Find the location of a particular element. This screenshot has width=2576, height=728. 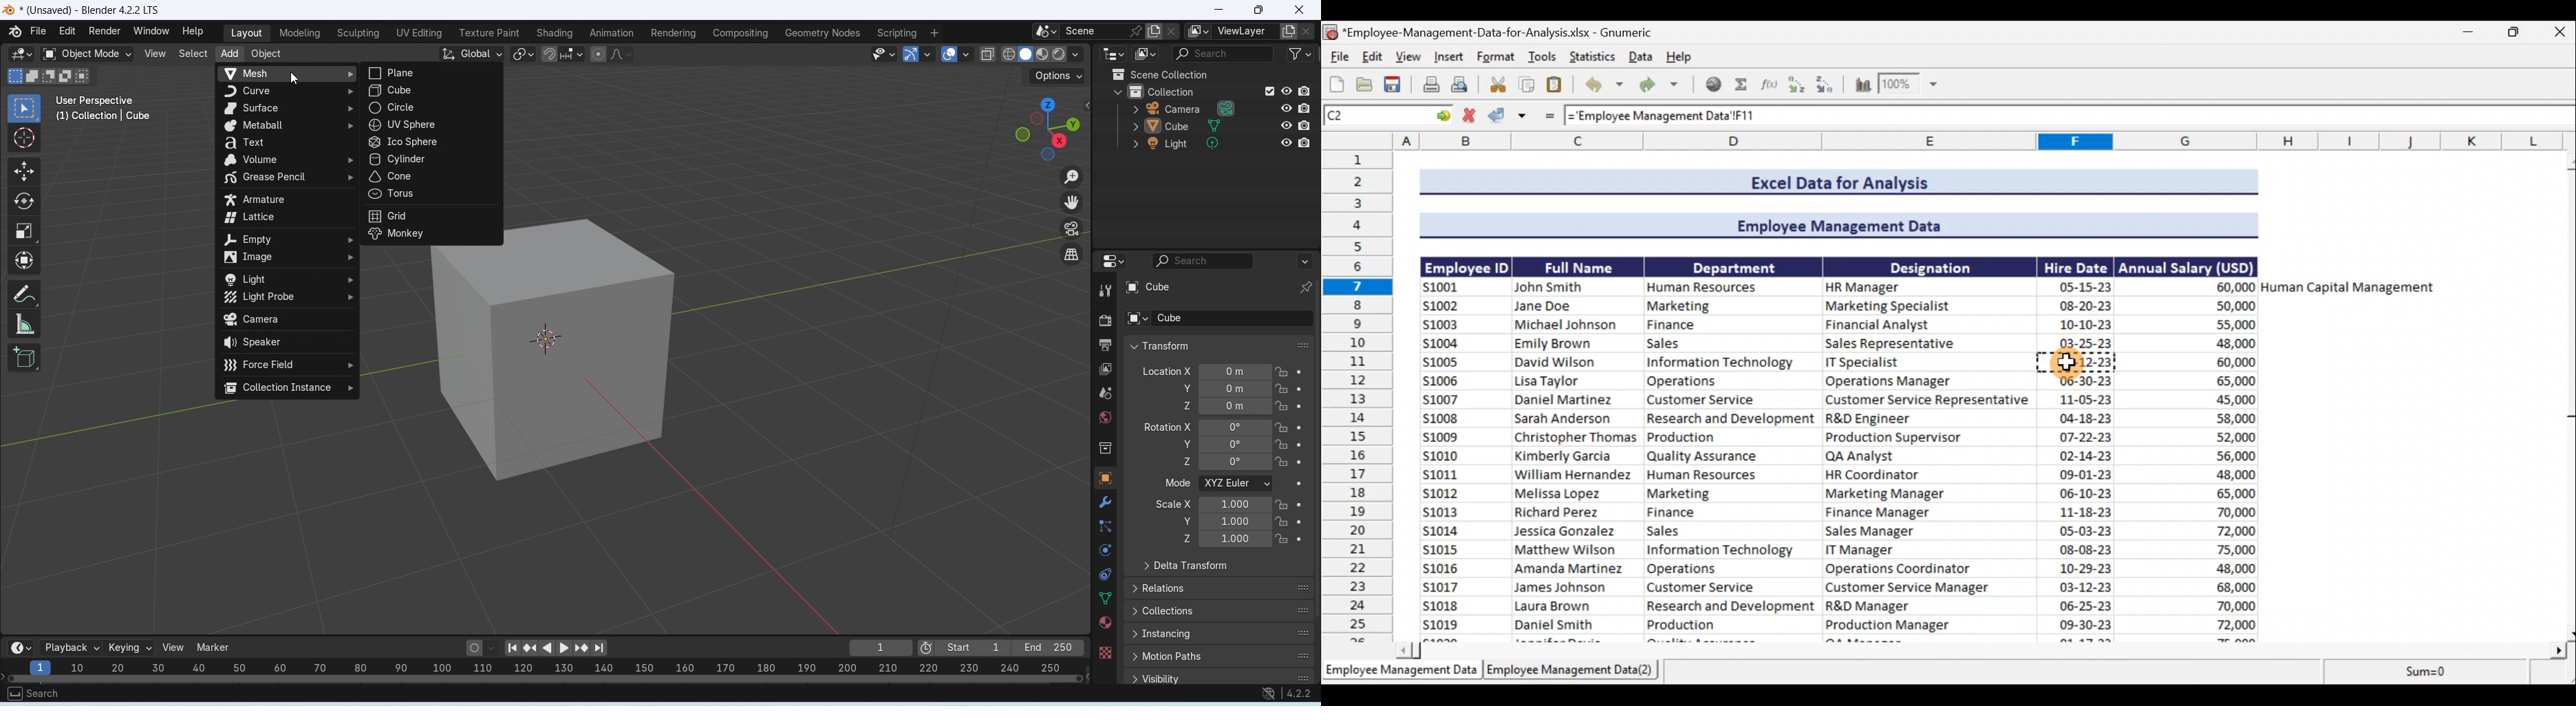

Click is located at coordinates (1049, 129).